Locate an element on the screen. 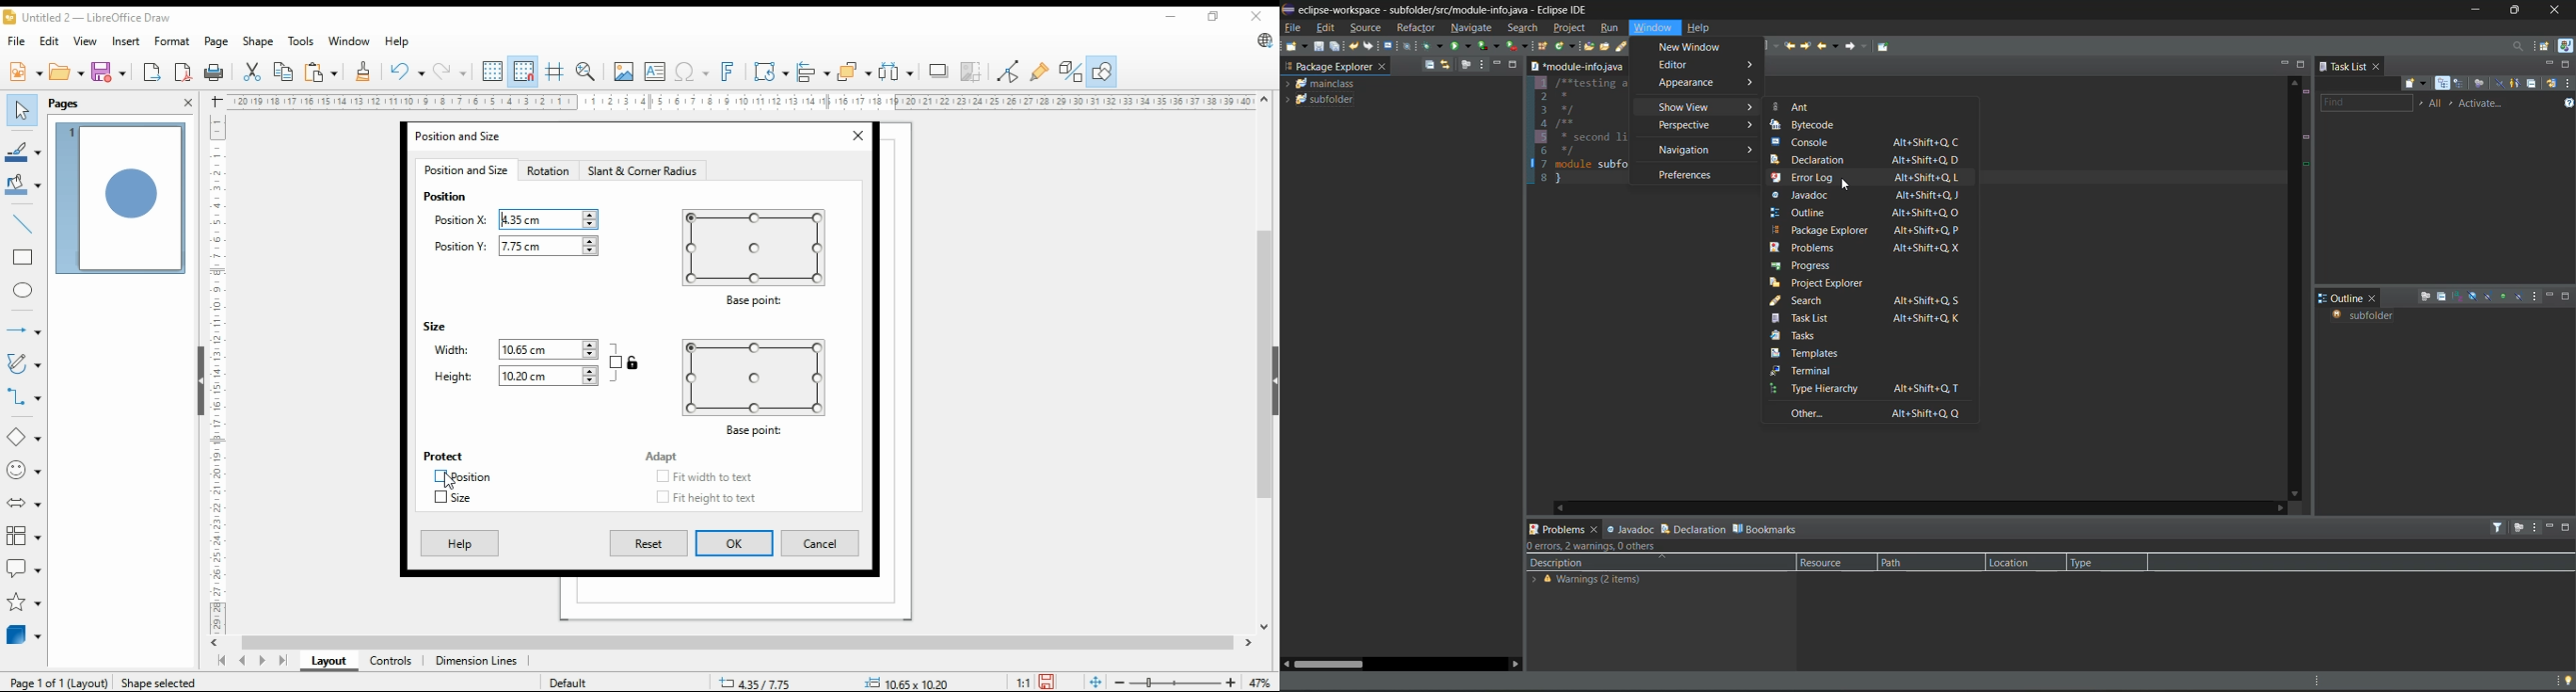  block arrow is located at coordinates (24, 505).